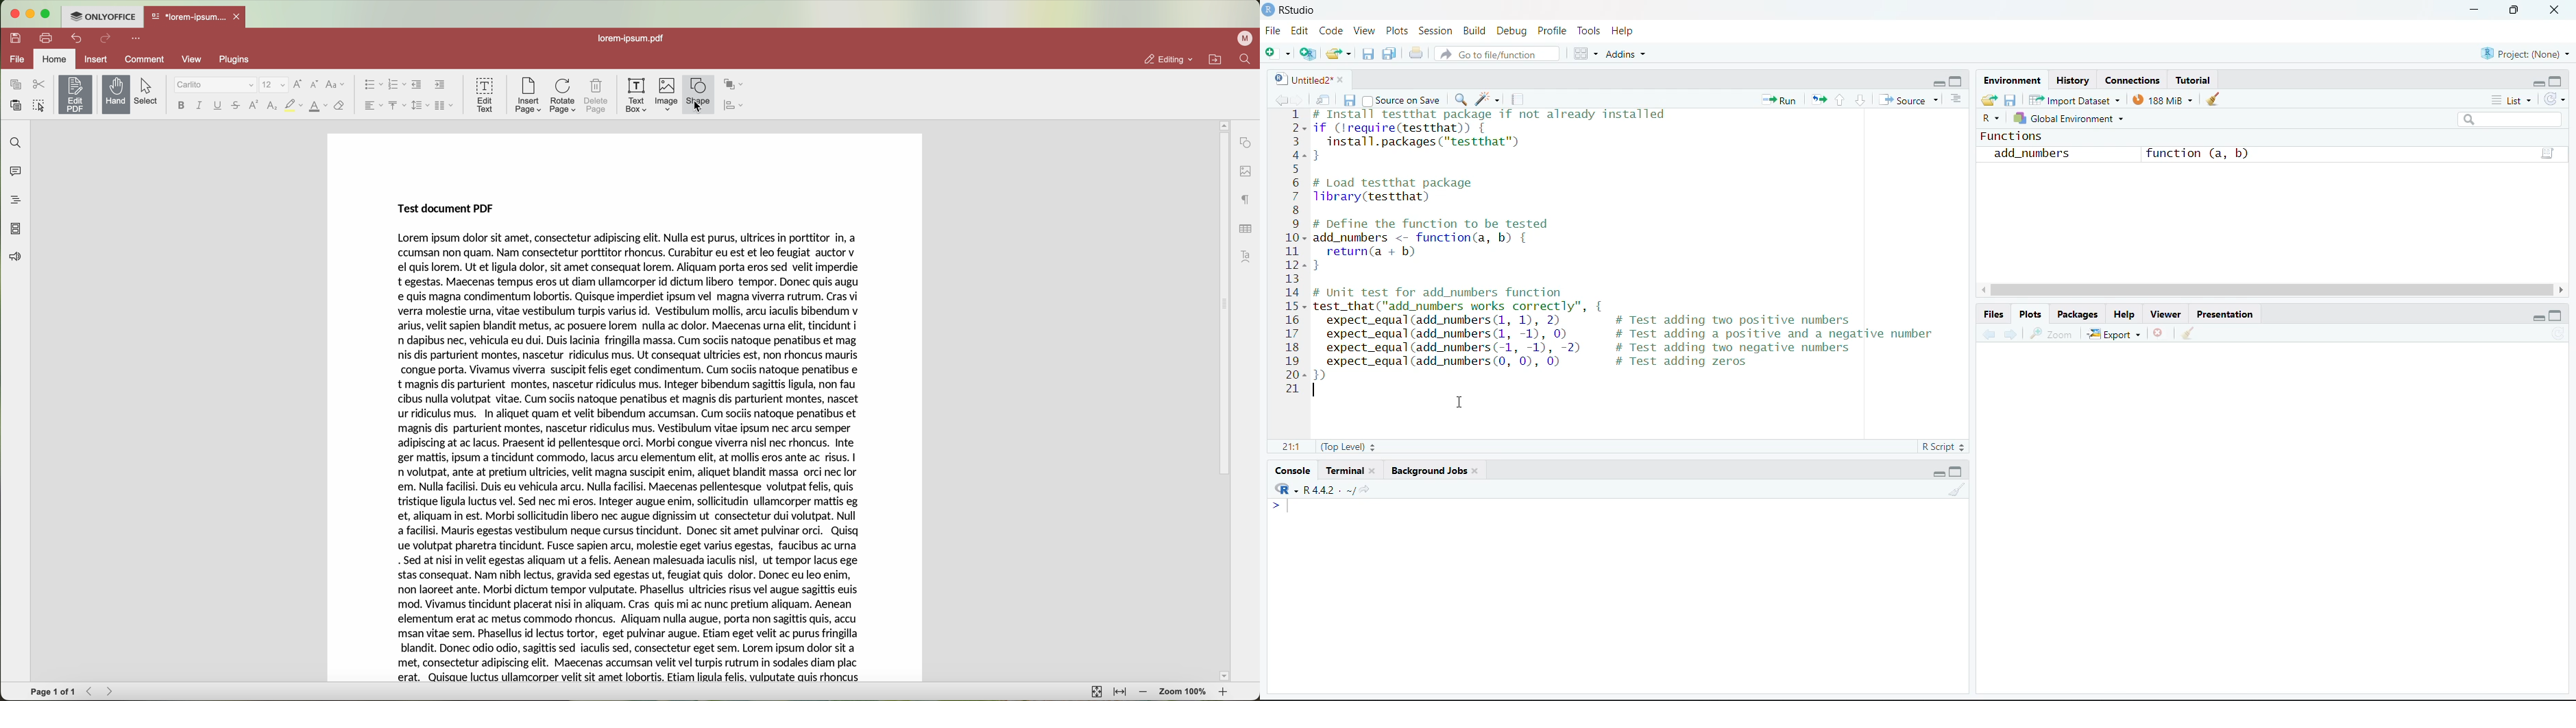  What do you see at coordinates (143, 59) in the screenshot?
I see `comment` at bounding box center [143, 59].